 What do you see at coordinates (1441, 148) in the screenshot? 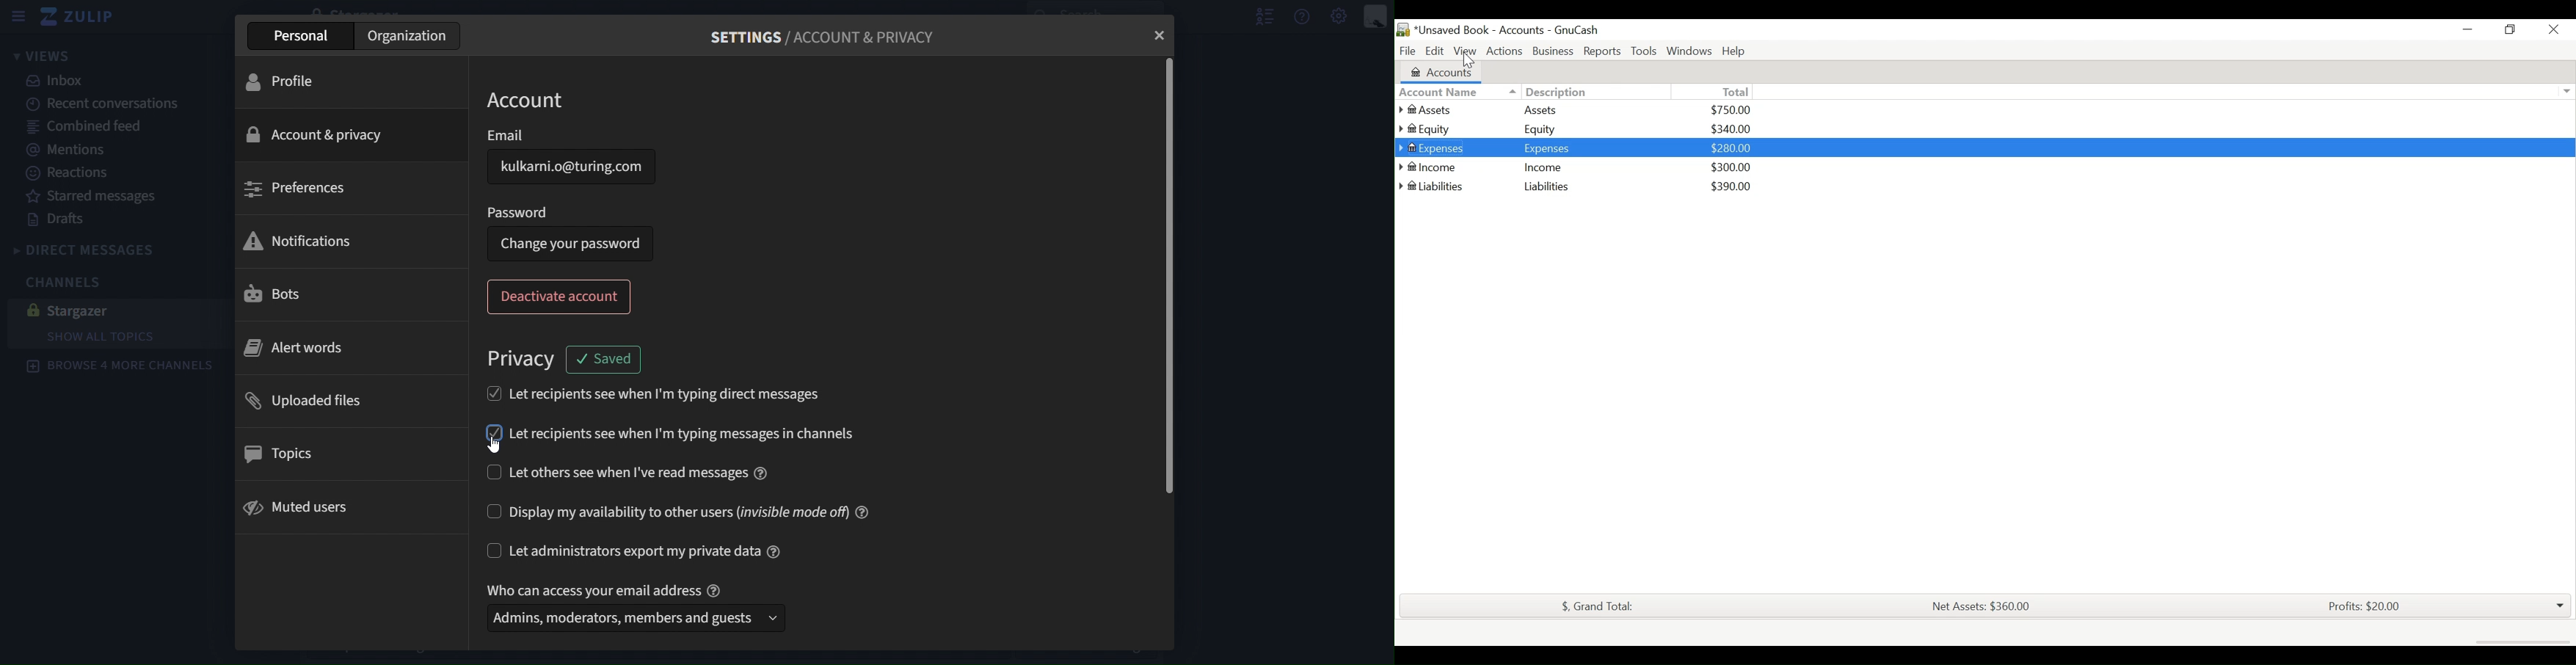
I see `Expenses` at bounding box center [1441, 148].